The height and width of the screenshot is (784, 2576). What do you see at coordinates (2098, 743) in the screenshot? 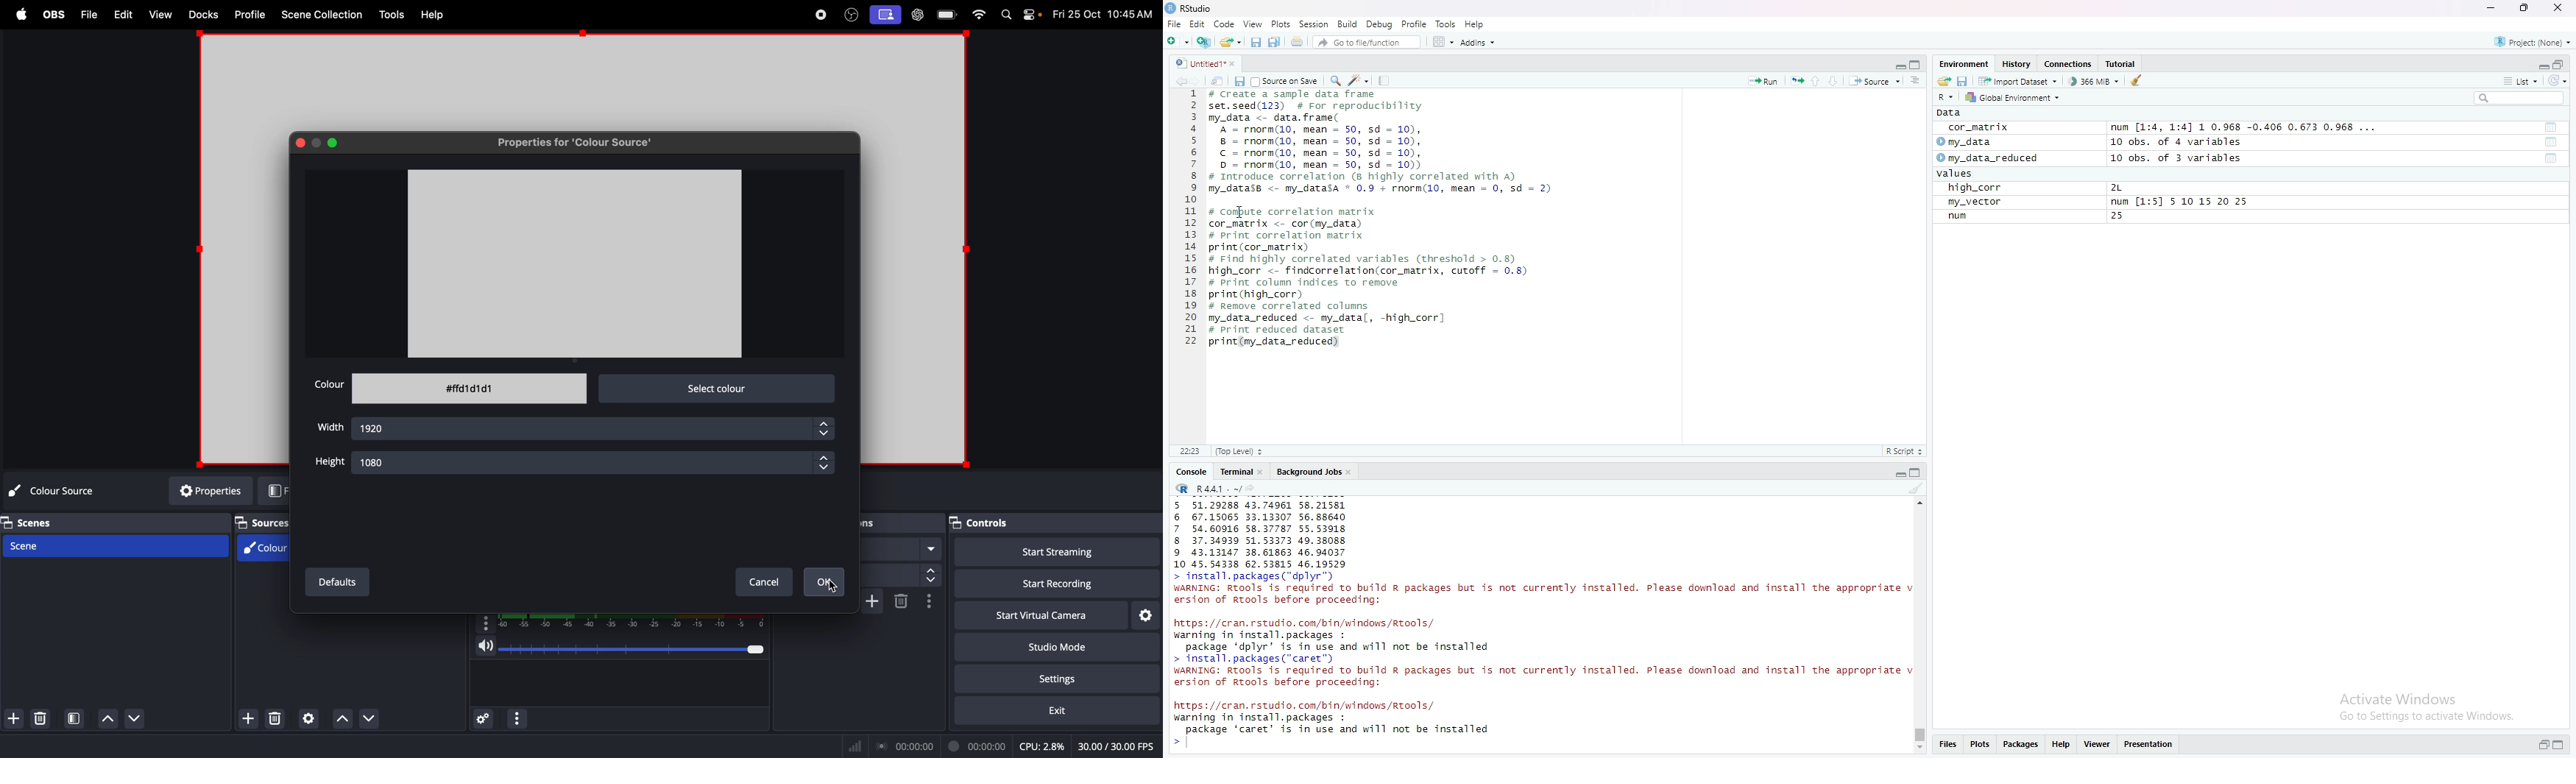
I see `Viewer` at bounding box center [2098, 743].